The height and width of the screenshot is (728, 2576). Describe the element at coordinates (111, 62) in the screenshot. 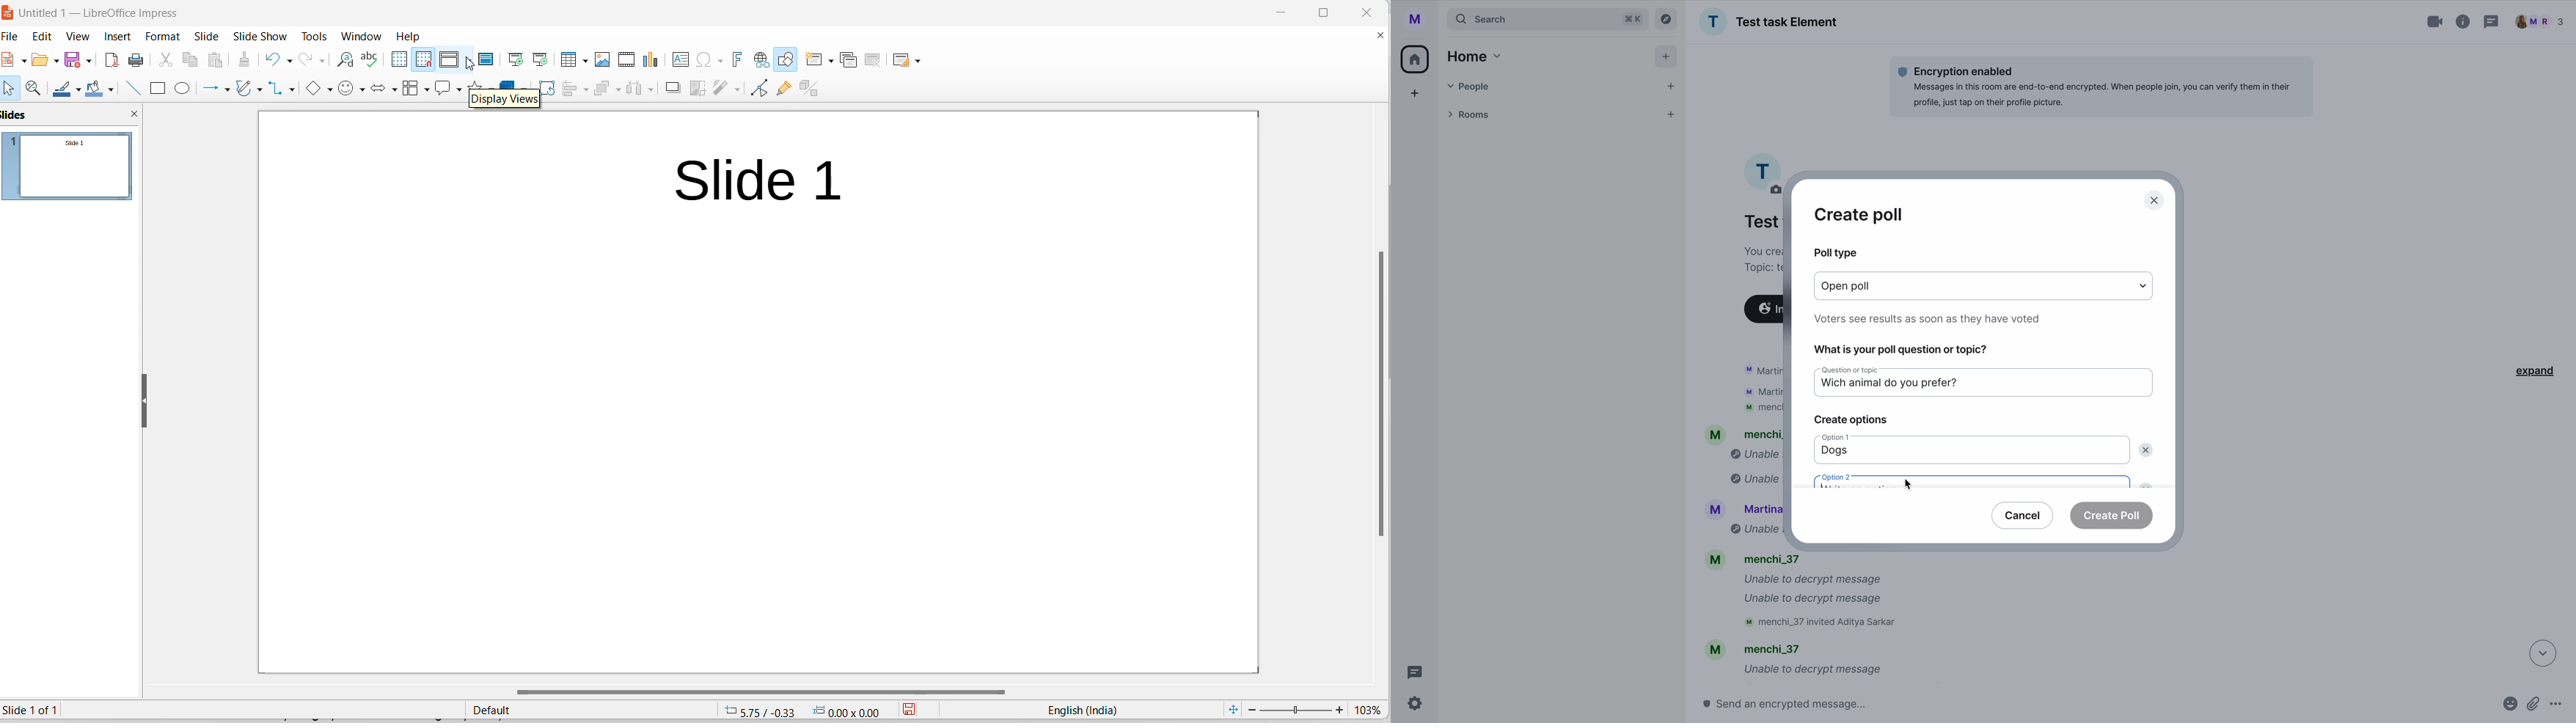

I see `export as pdf` at that location.